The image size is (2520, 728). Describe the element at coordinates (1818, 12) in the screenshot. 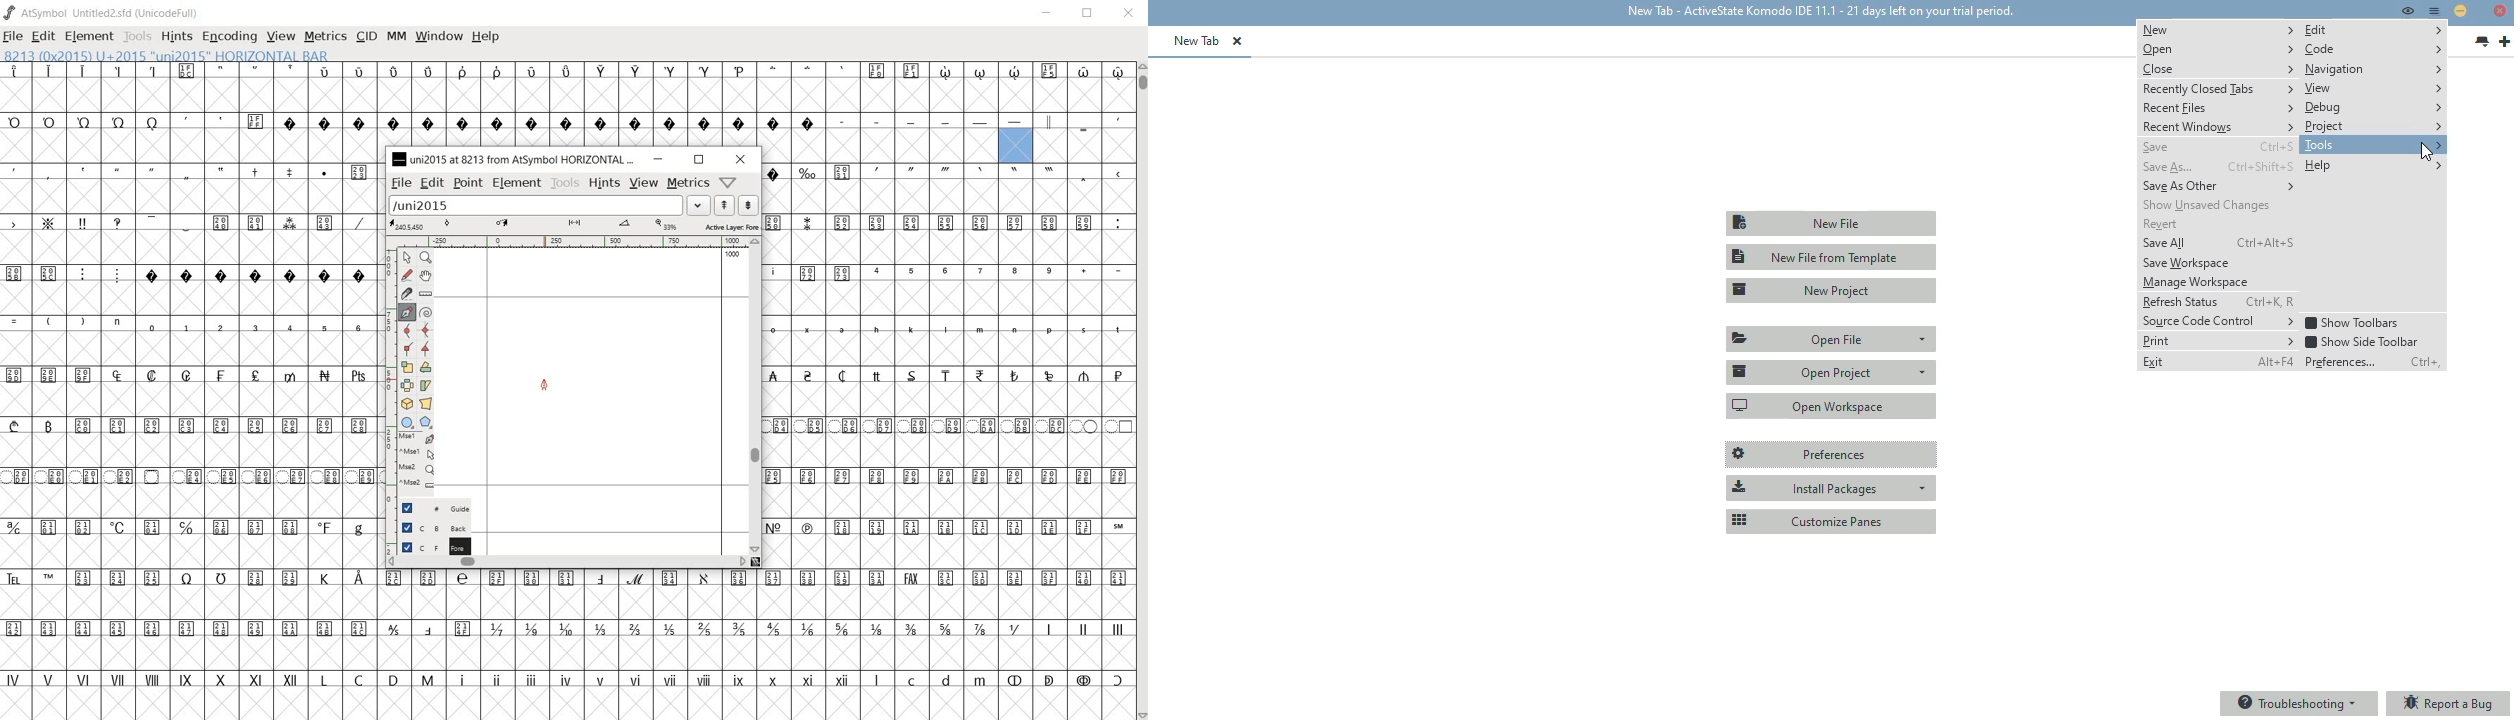

I see `new tab - ActiveState Komodo IDE 11.1-21 days left on your trial period.` at that location.